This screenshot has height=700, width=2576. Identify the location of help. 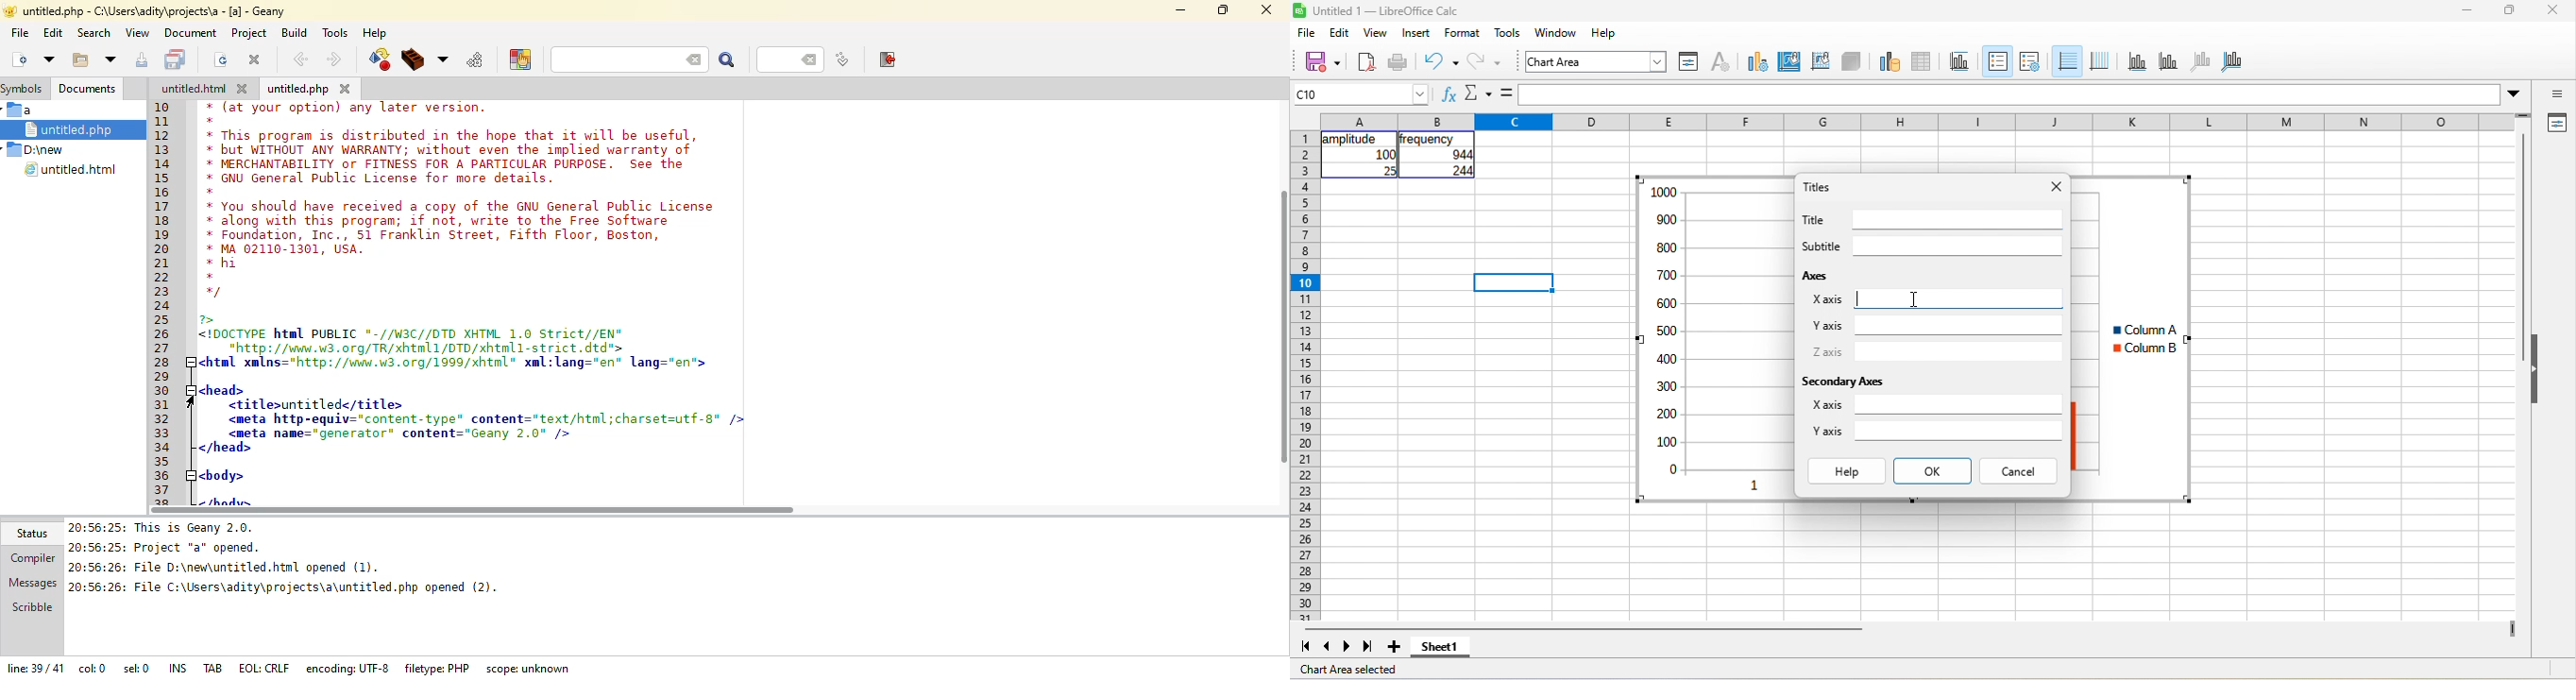
(1847, 471).